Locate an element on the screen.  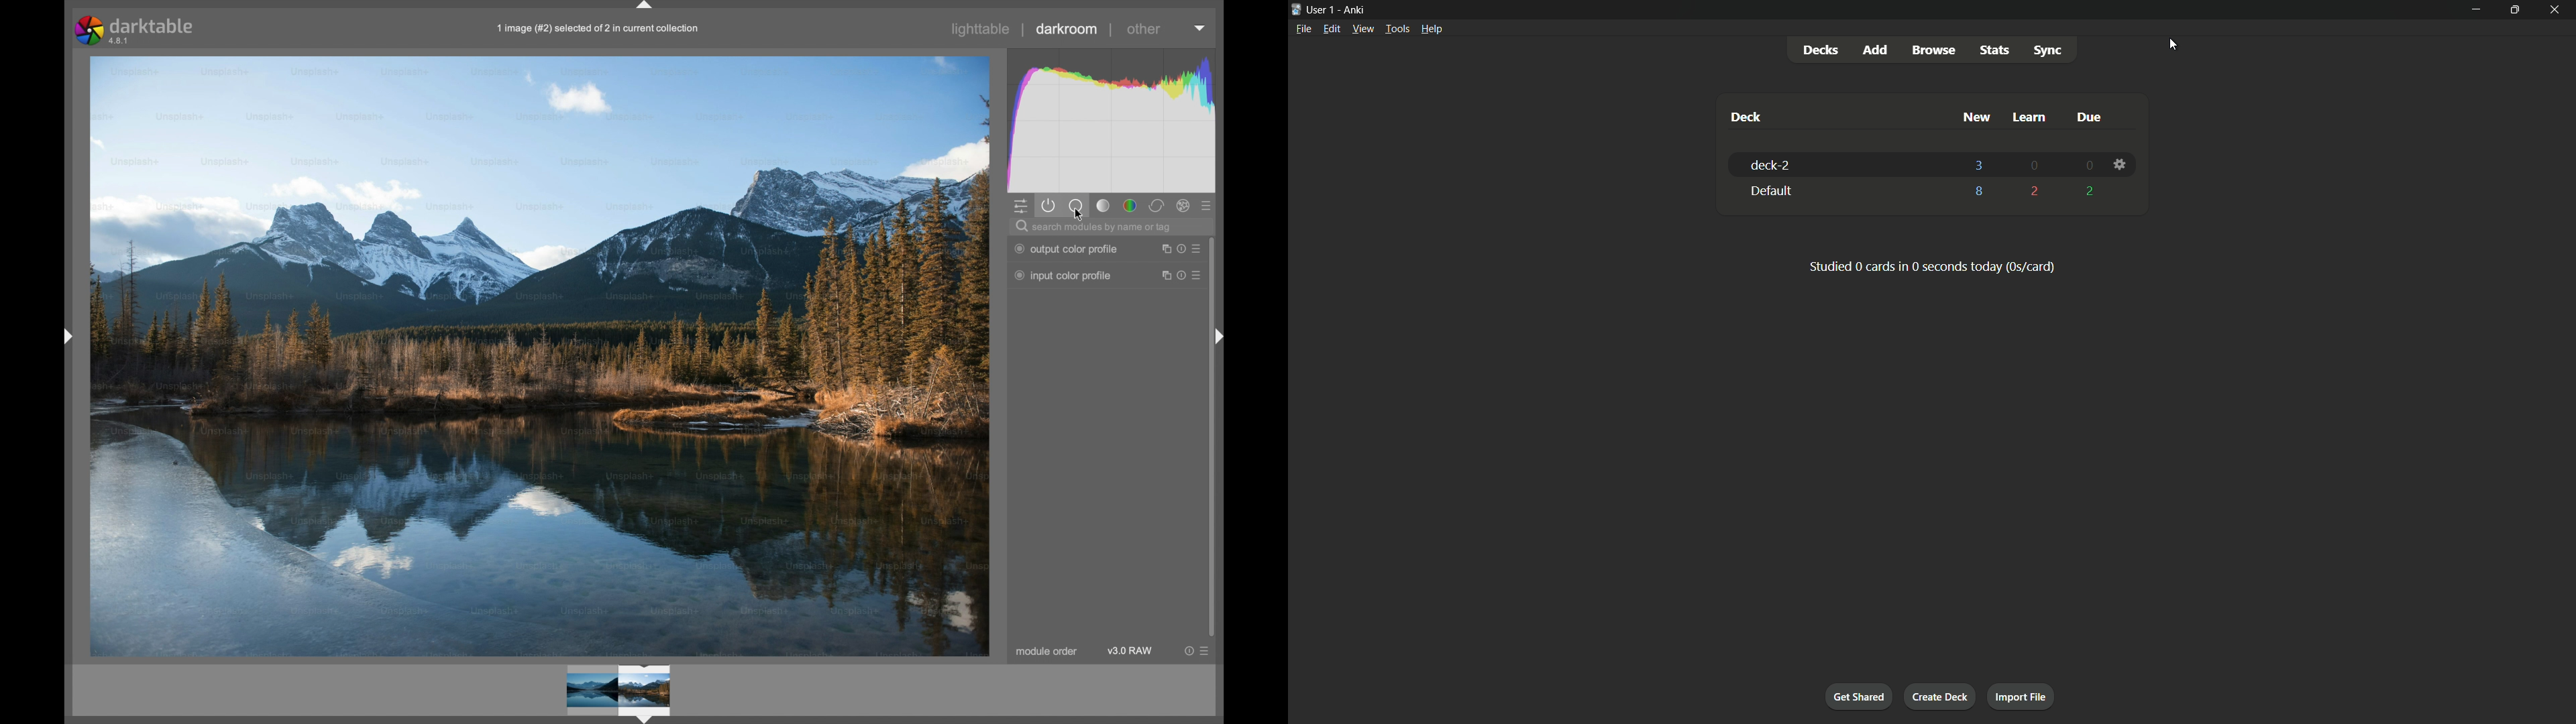
file menu is located at coordinates (1303, 29).